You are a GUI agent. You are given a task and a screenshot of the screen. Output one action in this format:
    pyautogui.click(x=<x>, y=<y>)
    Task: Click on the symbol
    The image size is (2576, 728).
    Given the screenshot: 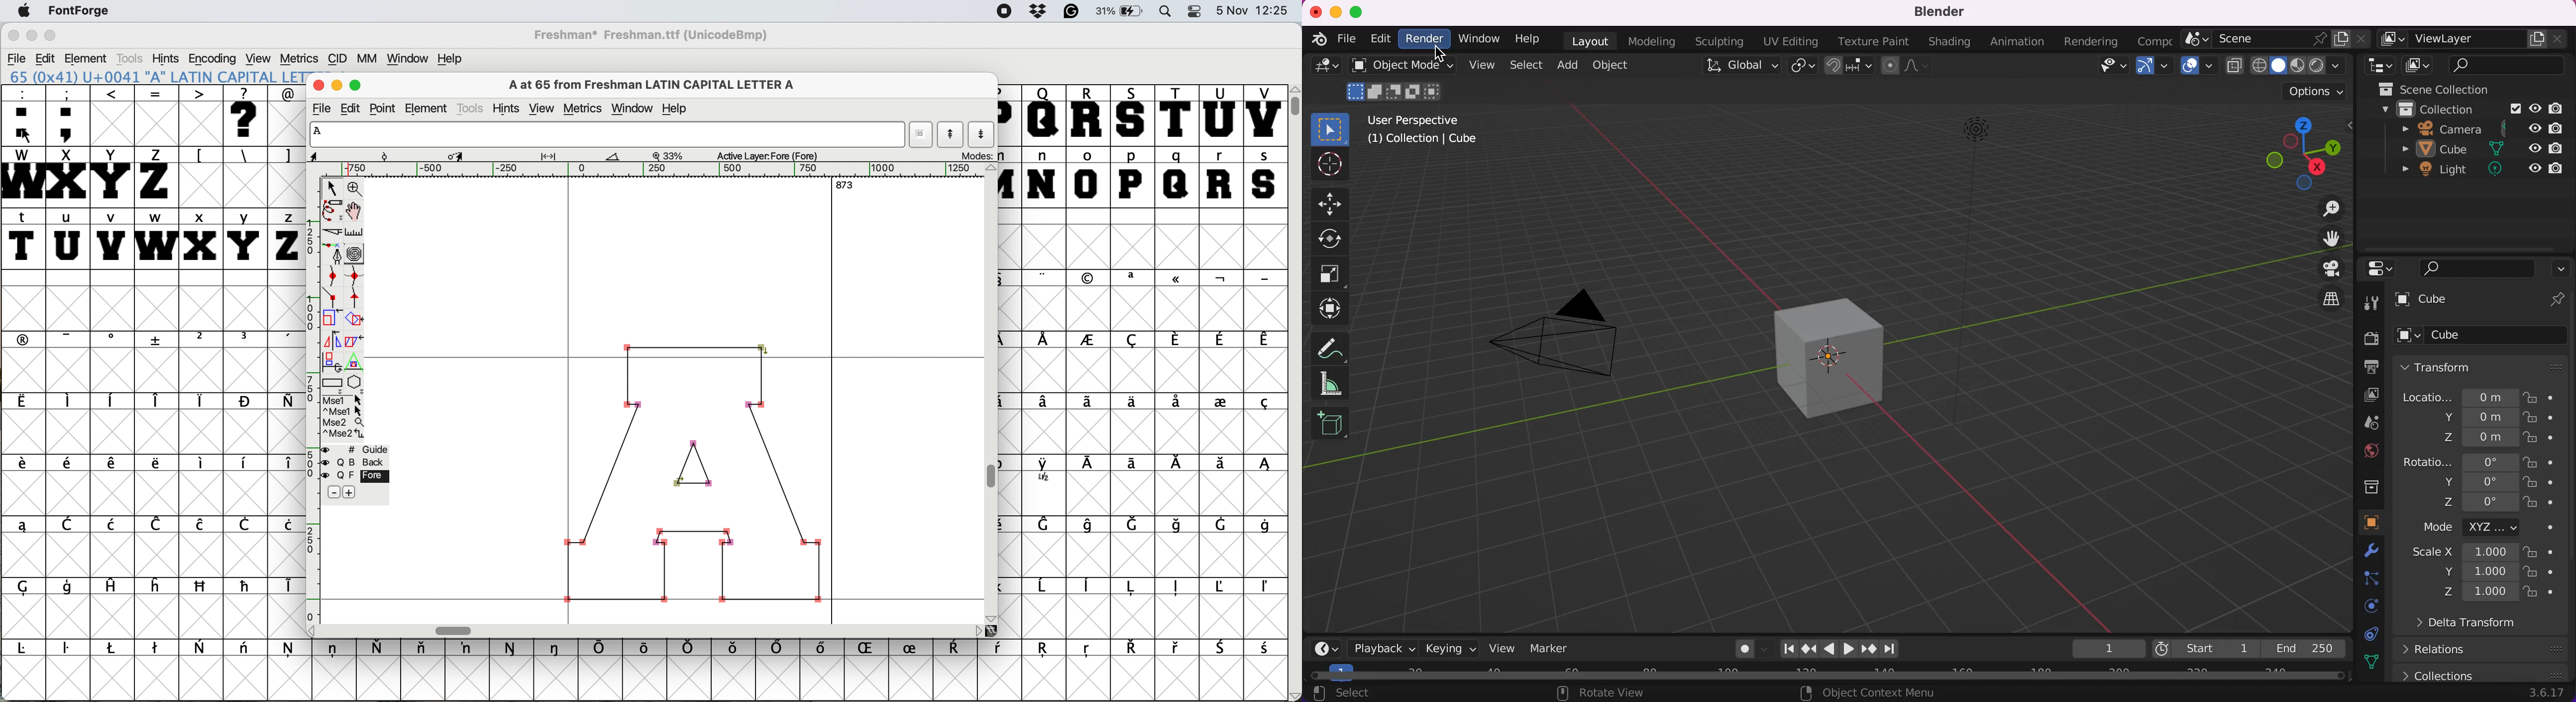 What is the action you would take?
    pyautogui.click(x=1129, y=401)
    